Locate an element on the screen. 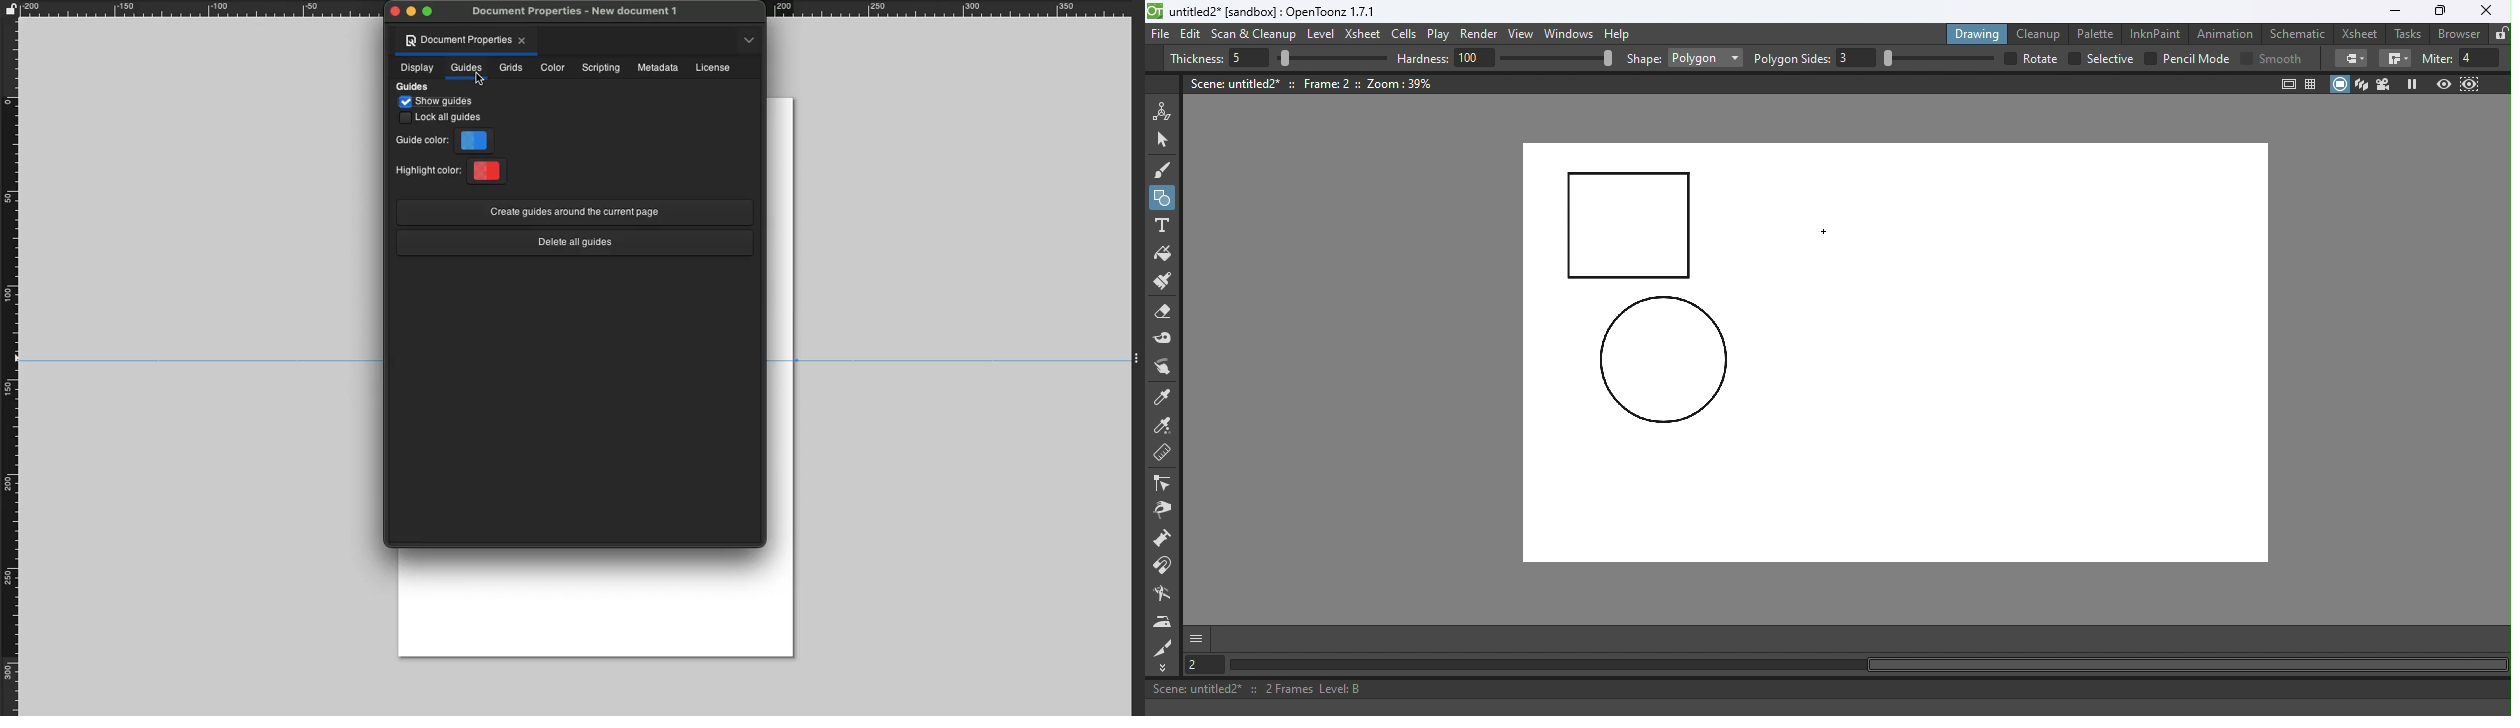 The image size is (2520, 728). Thickness is located at coordinates (1196, 59).